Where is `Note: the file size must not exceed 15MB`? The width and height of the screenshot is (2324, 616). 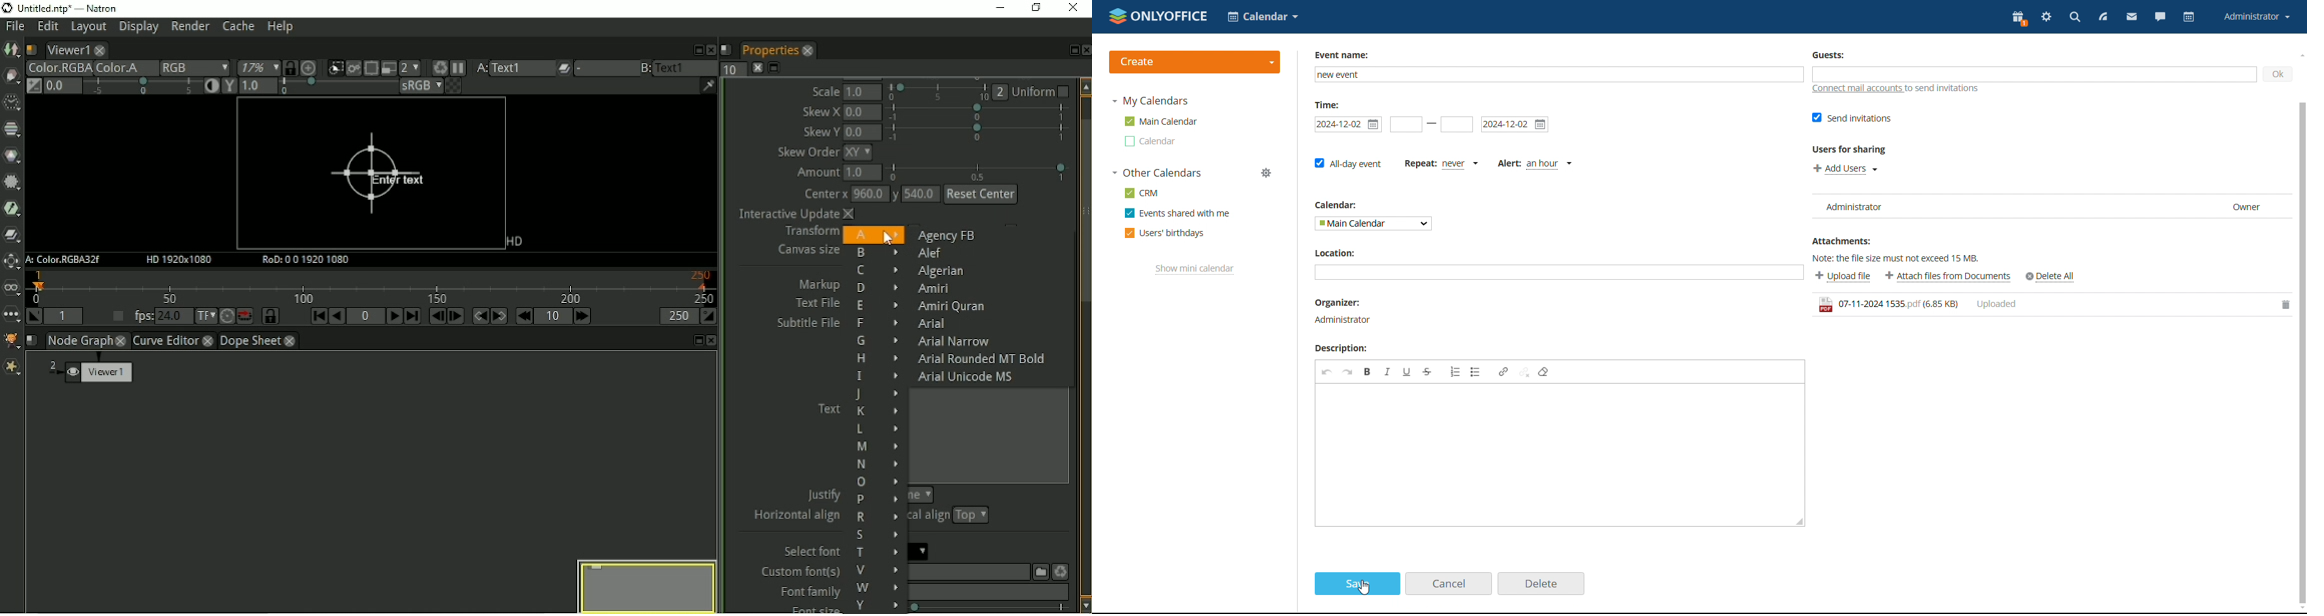
Note: the file size must not exceed 15MB is located at coordinates (1900, 256).